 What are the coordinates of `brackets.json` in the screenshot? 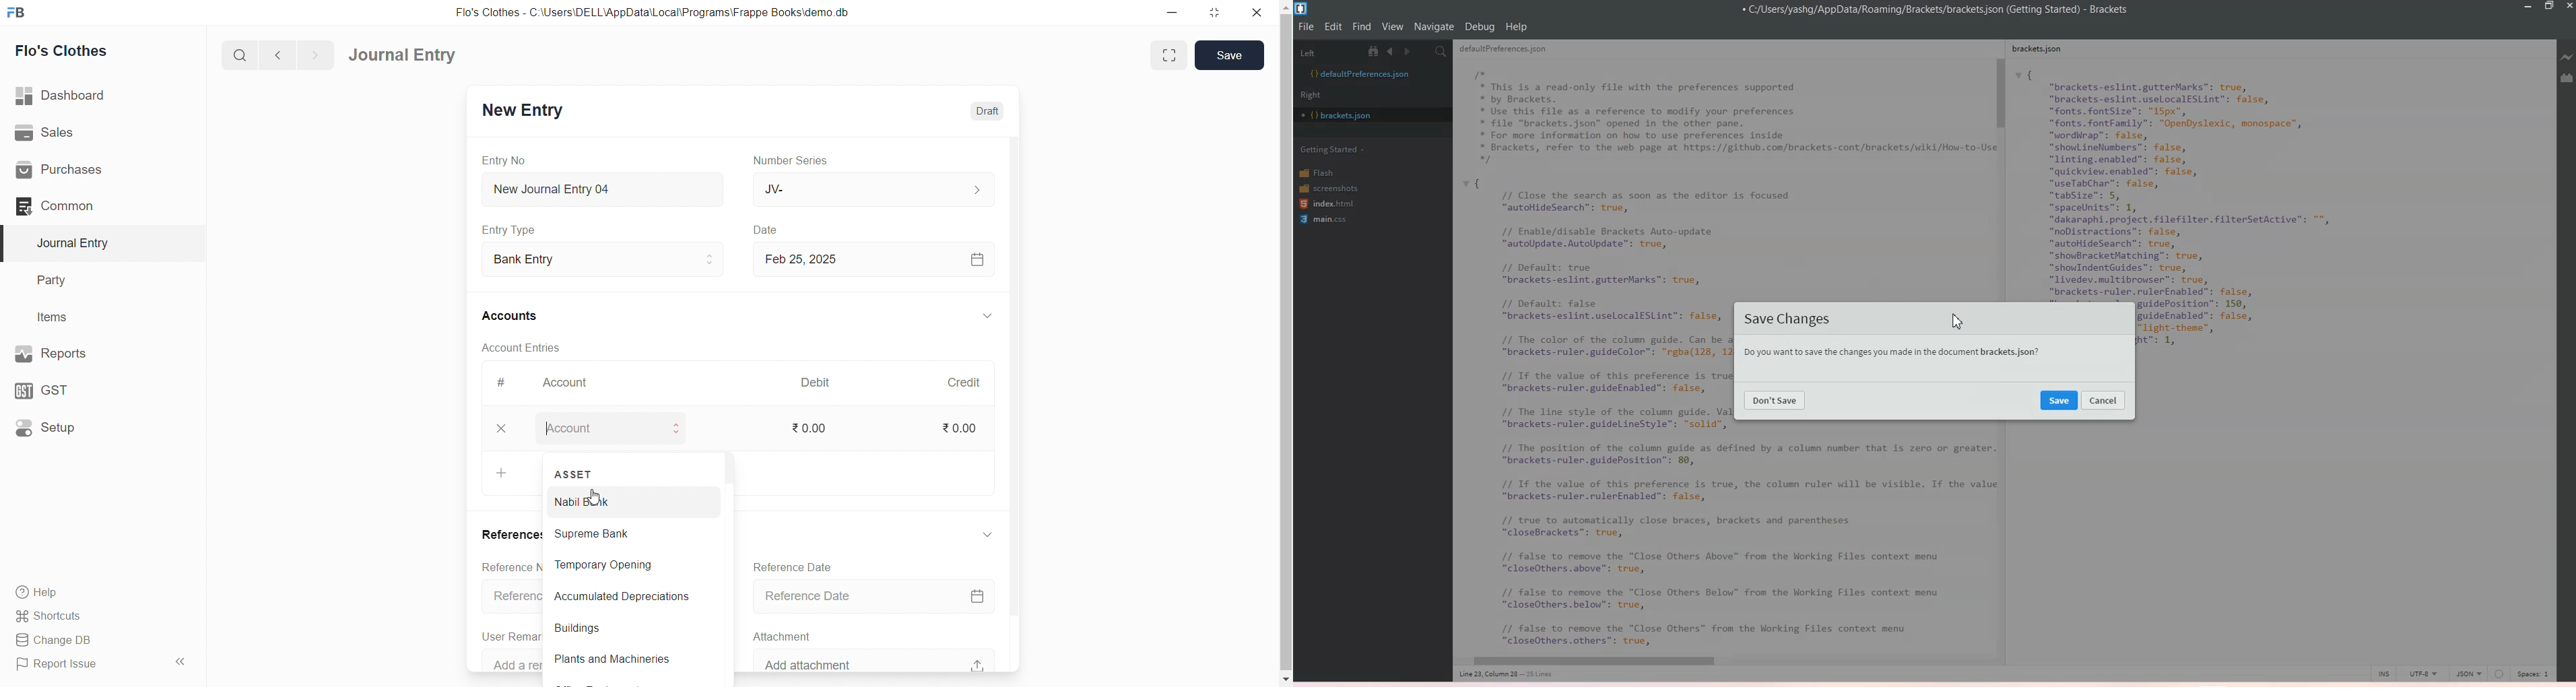 It's located at (2043, 51).